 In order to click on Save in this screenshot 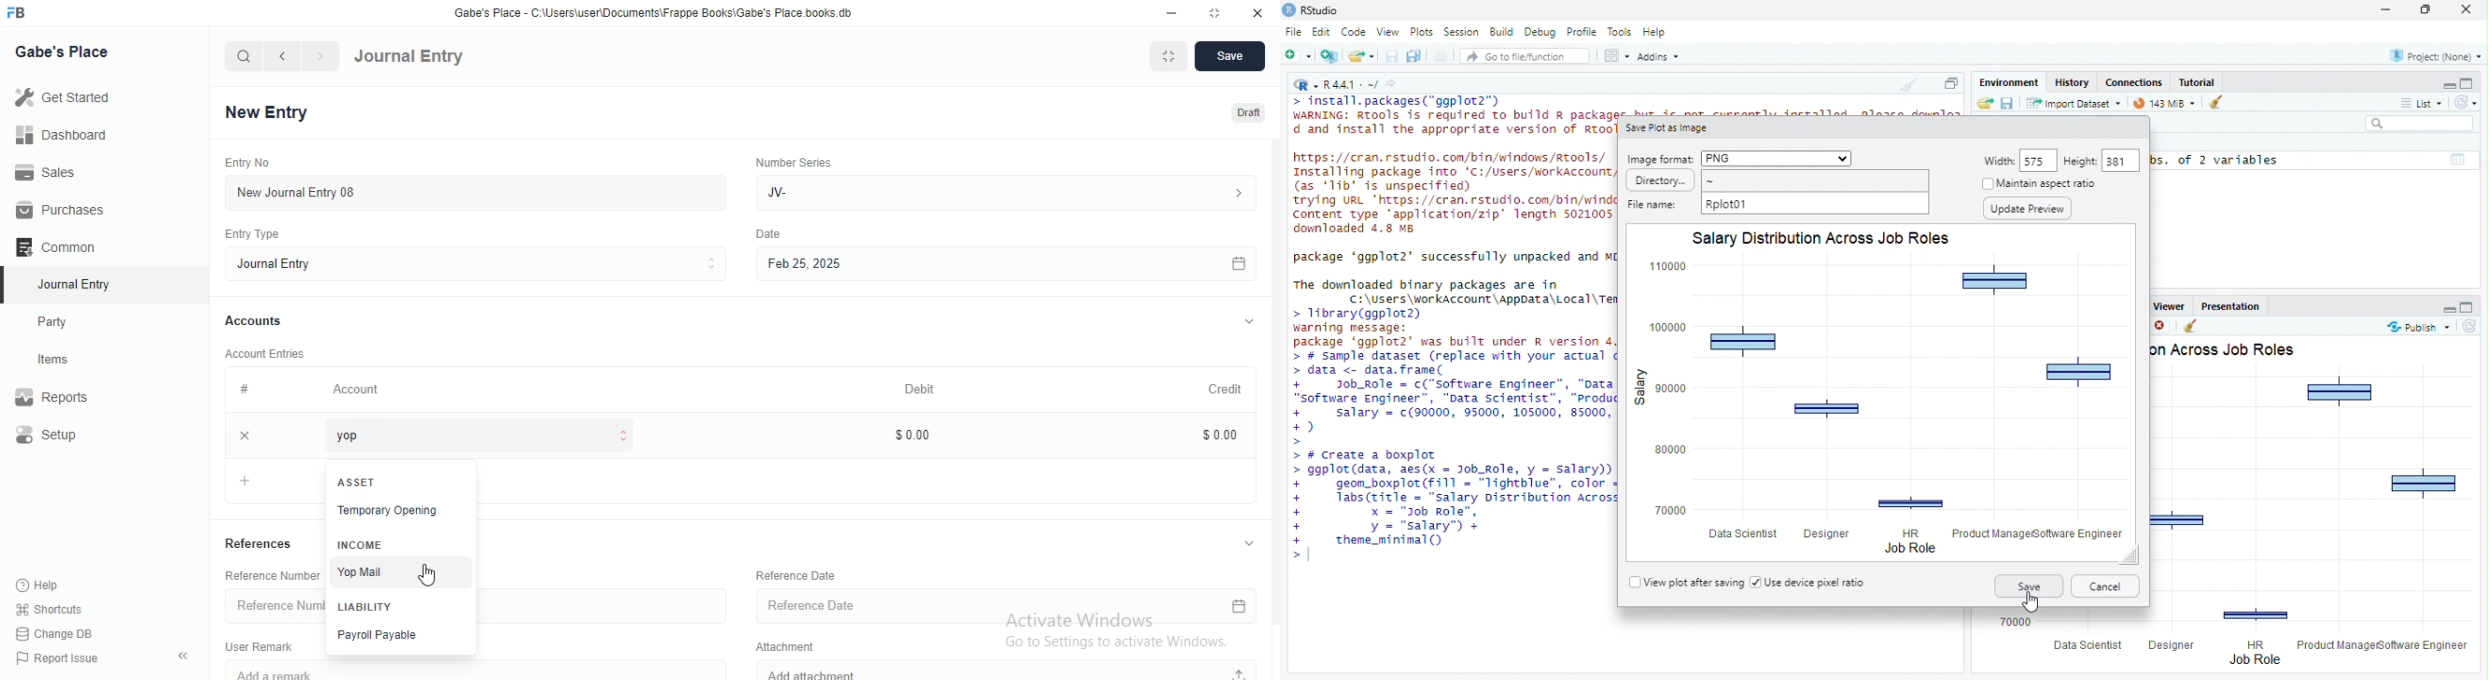, I will do `click(1231, 57)`.